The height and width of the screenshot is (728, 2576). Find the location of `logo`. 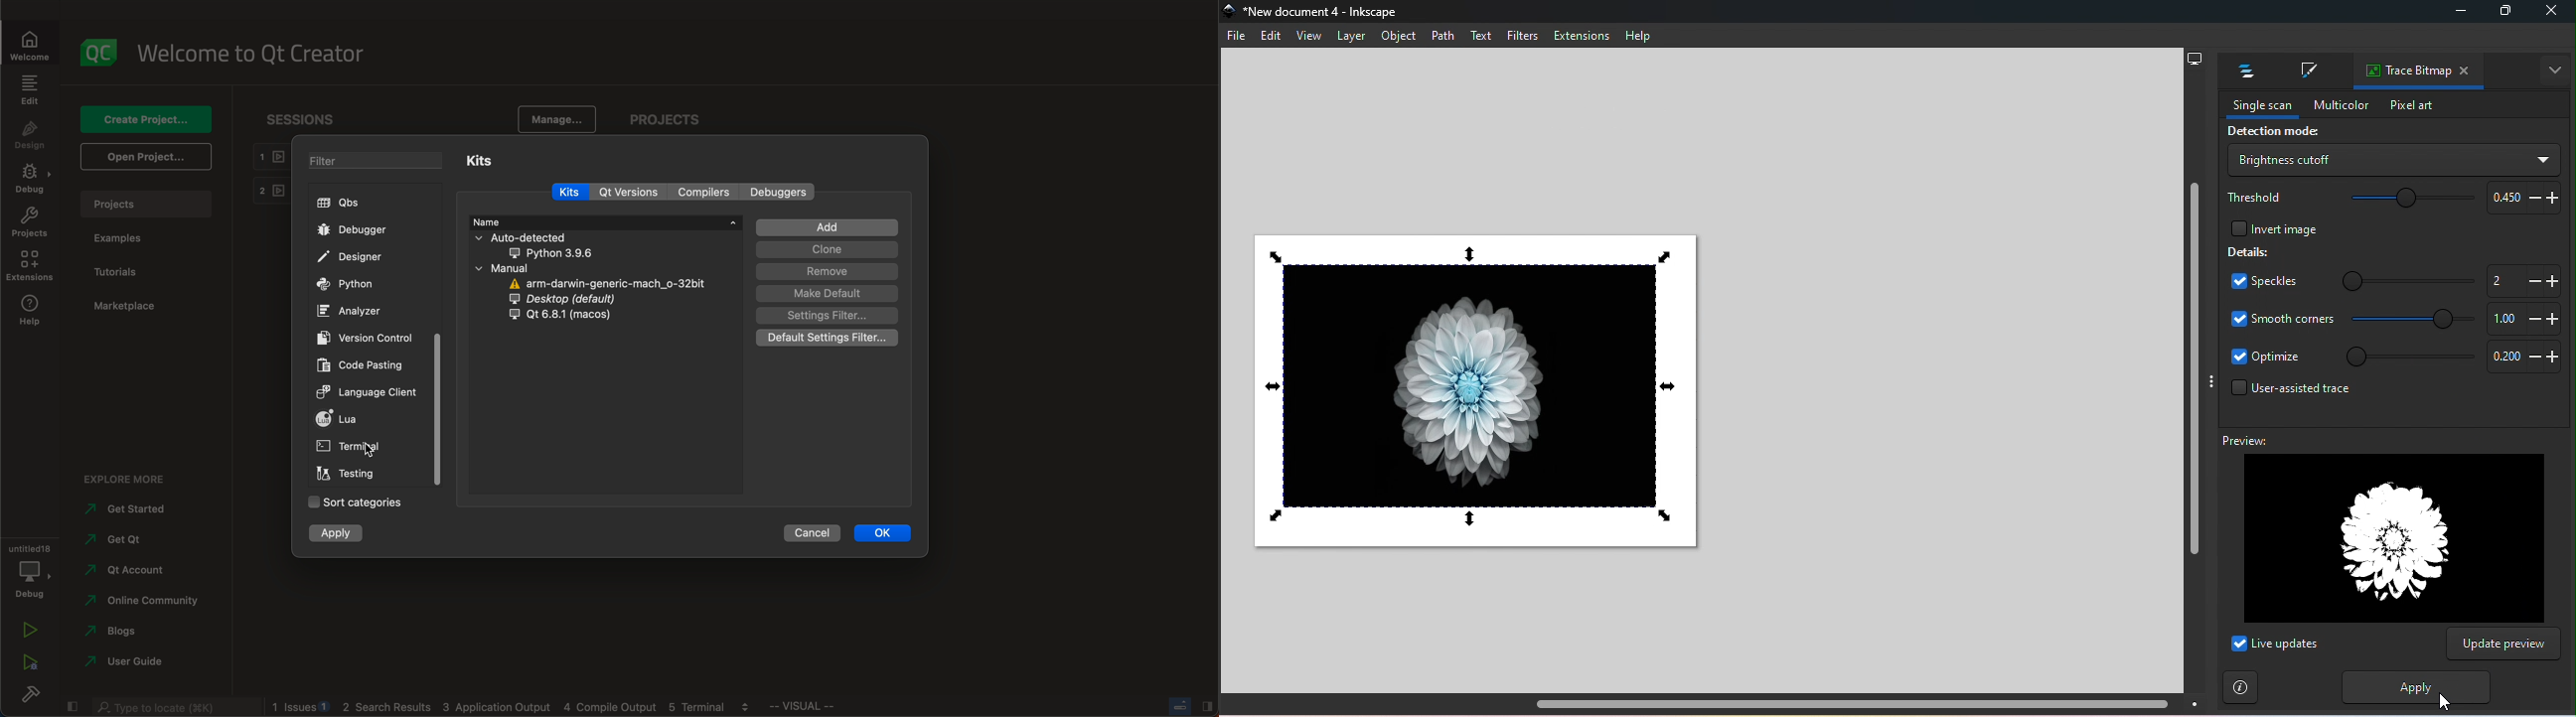

logo is located at coordinates (102, 51).